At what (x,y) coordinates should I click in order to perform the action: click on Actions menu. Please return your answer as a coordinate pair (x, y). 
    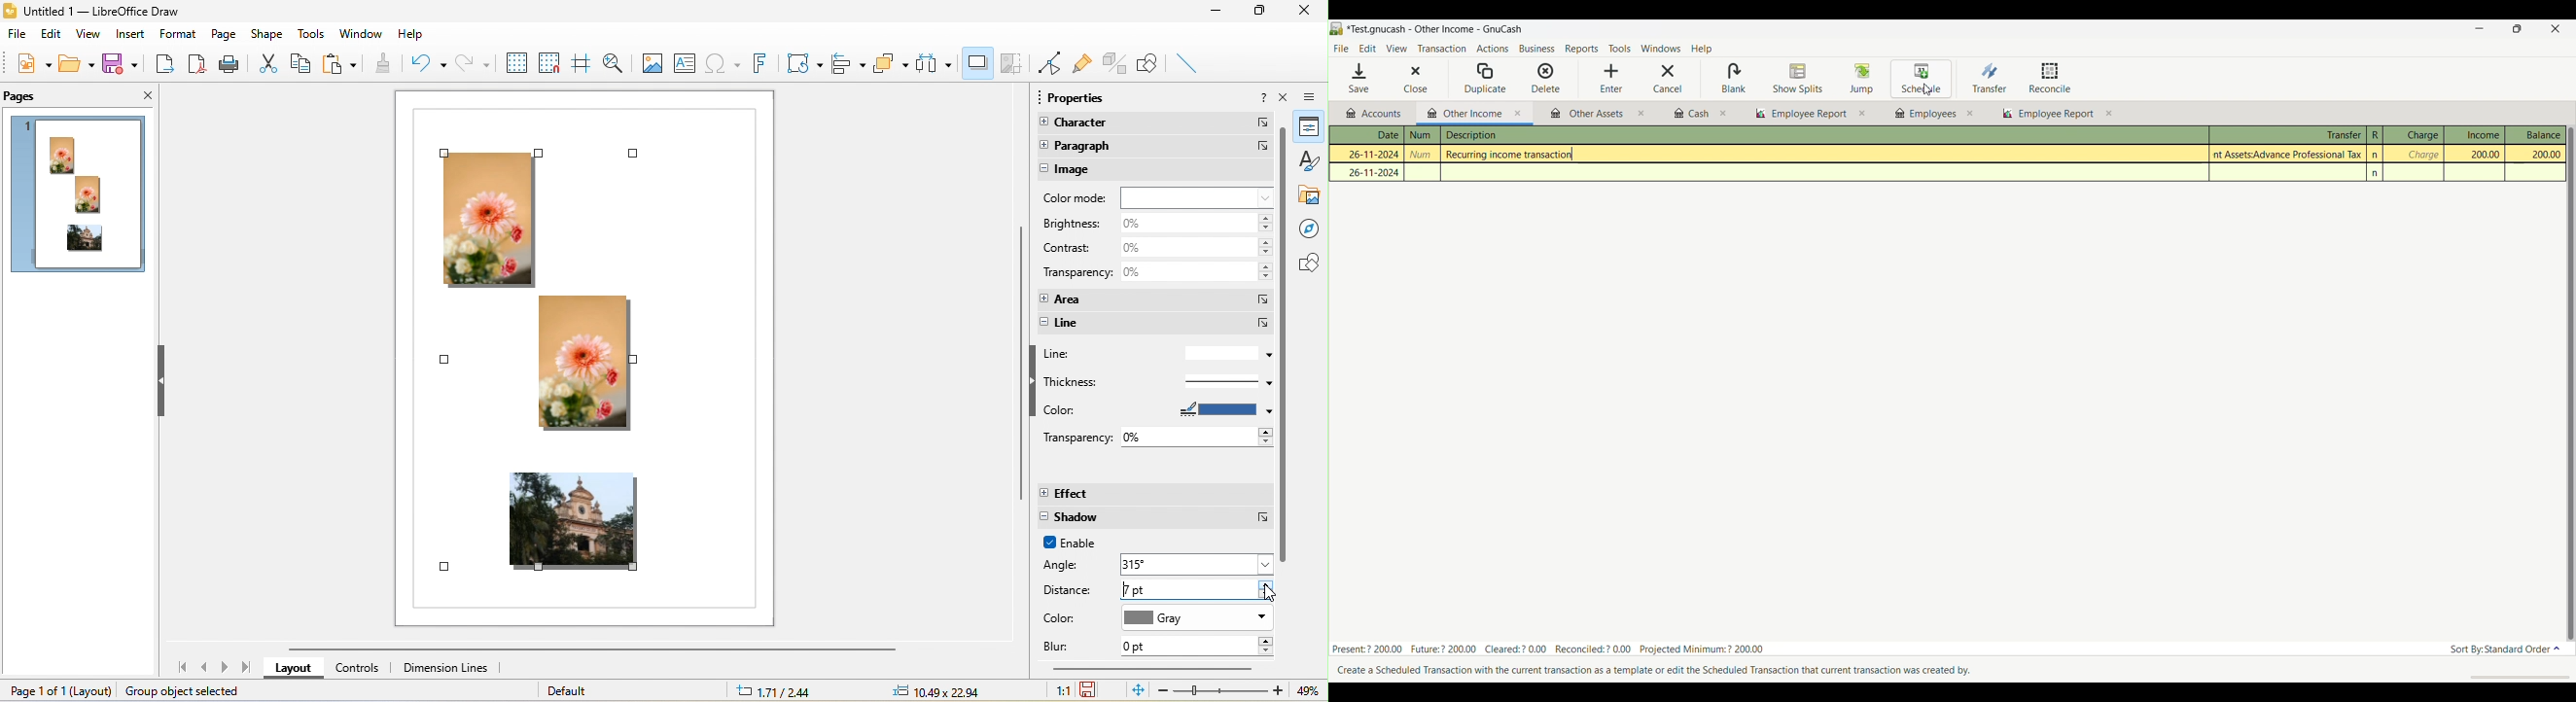
    Looking at the image, I should click on (1492, 50).